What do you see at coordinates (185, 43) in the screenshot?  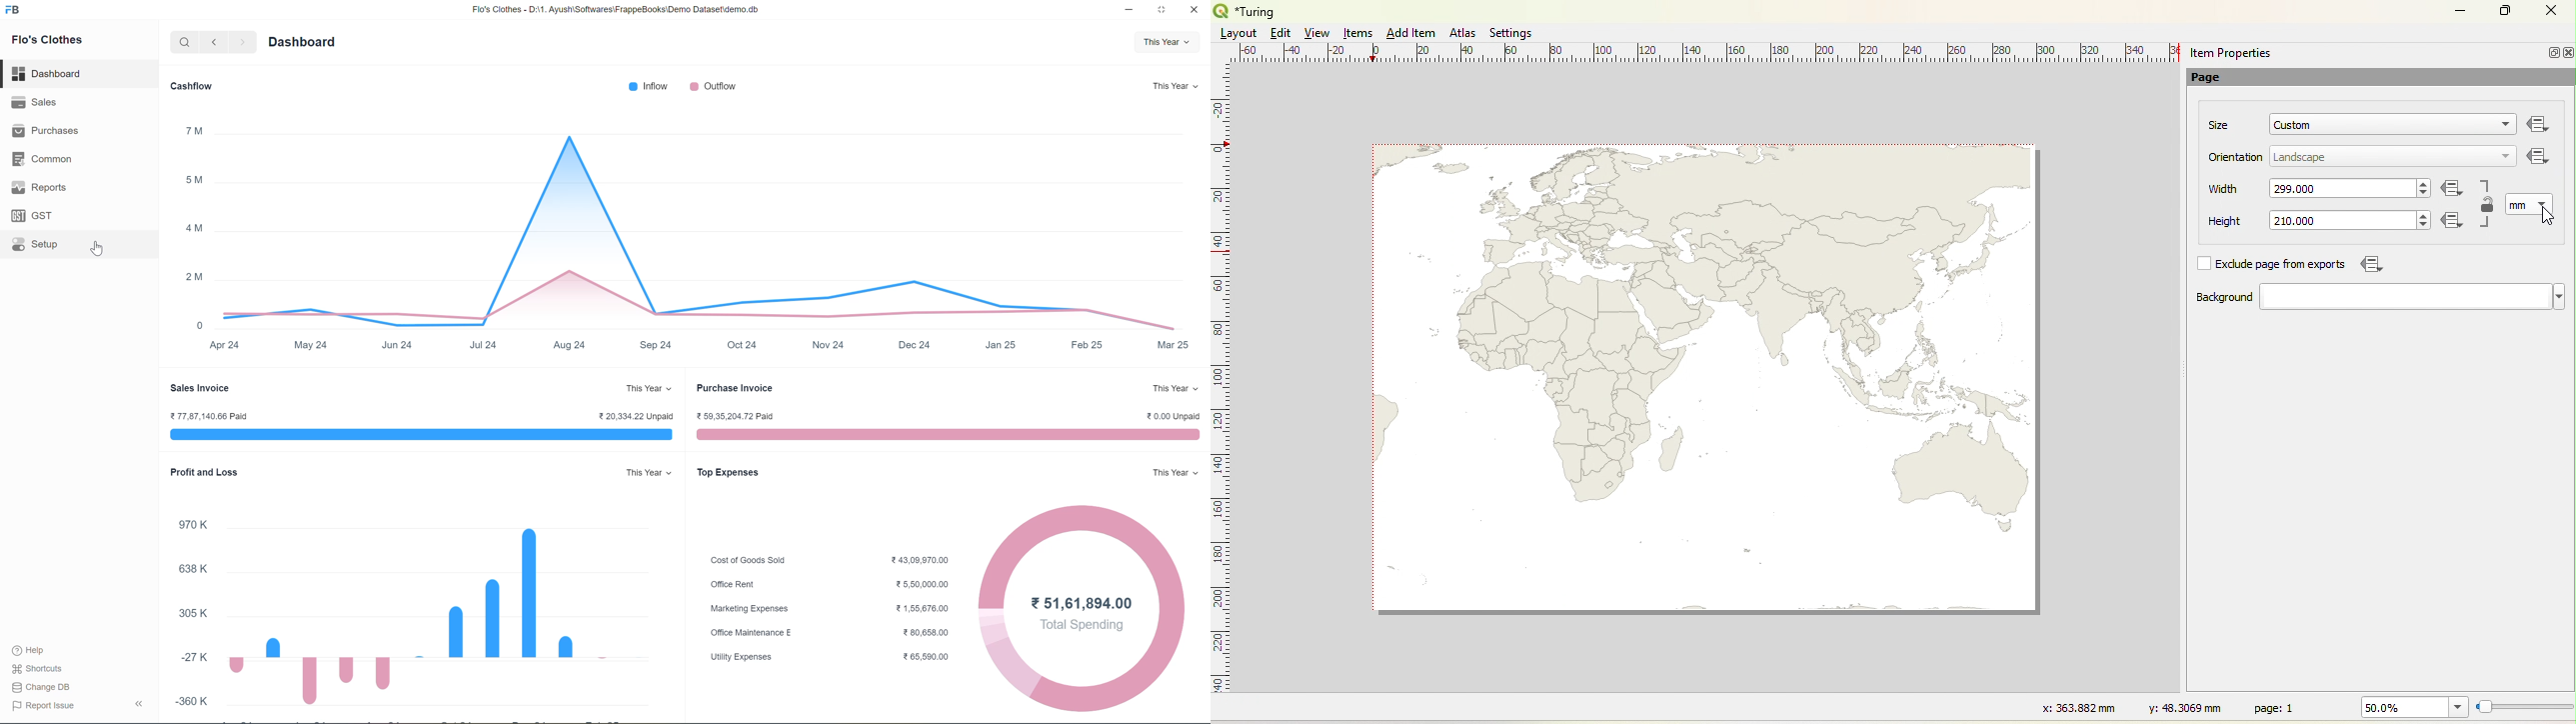 I see `search` at bounding box center [185, 43].